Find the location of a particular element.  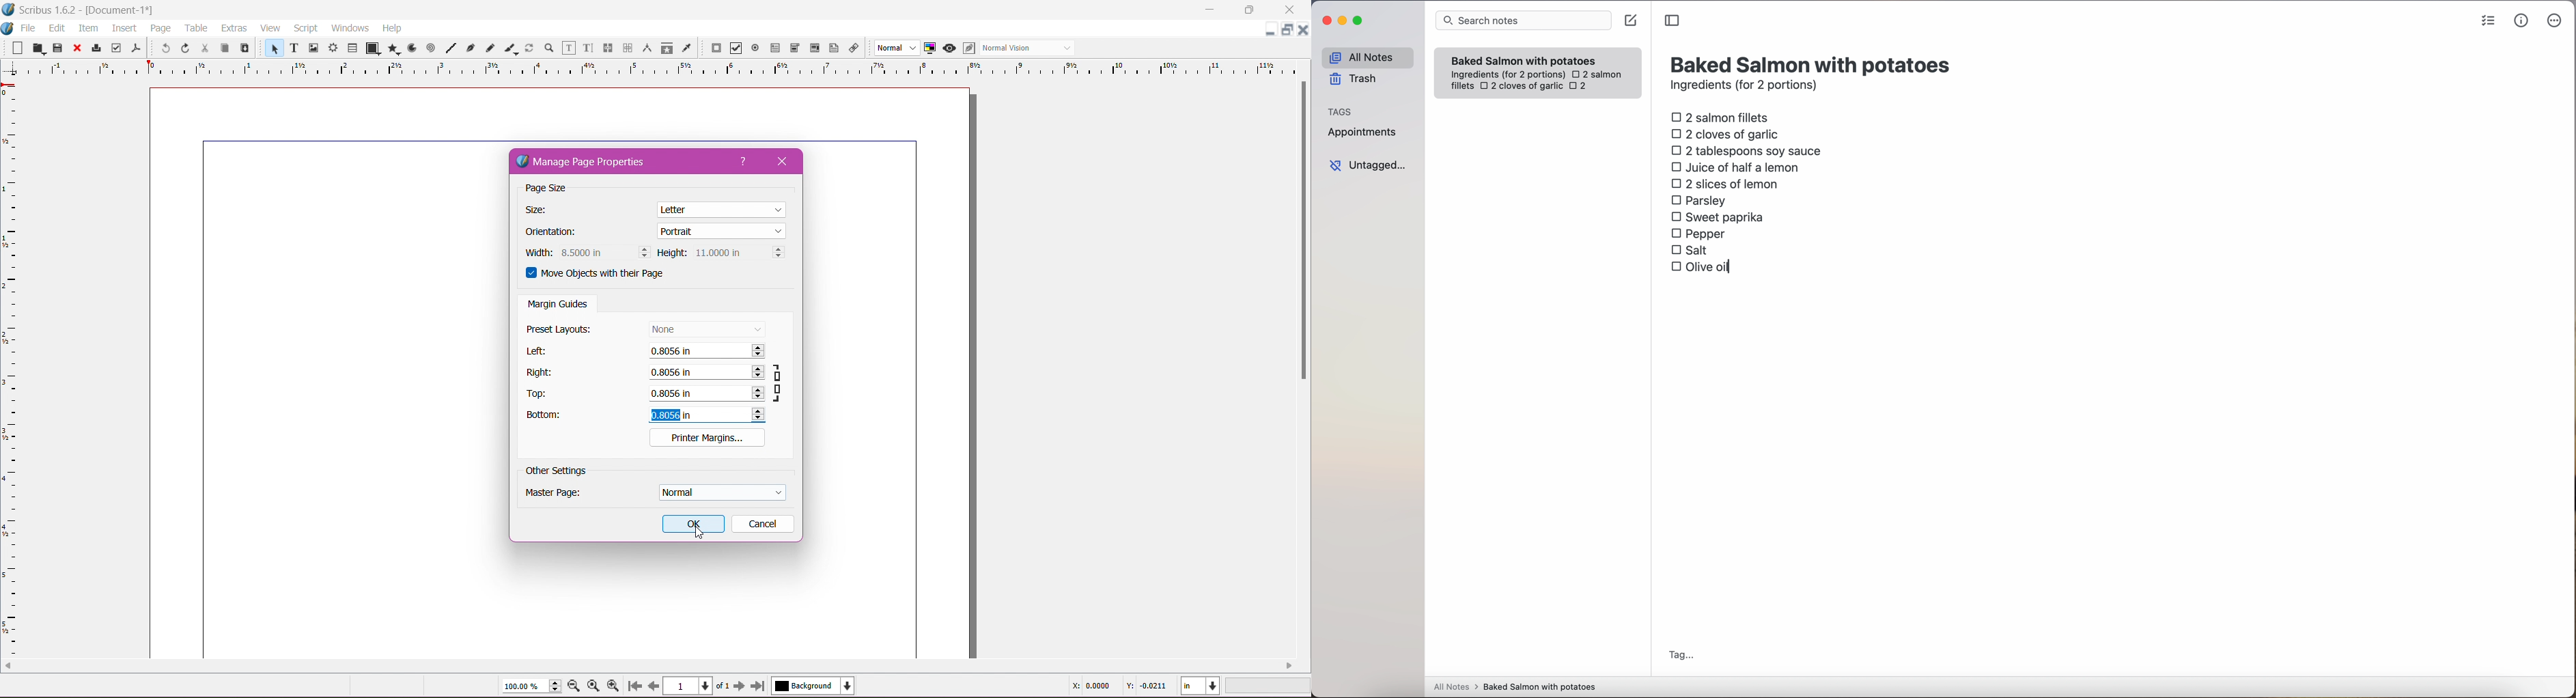

Undo is located at coordinates (163, 49).